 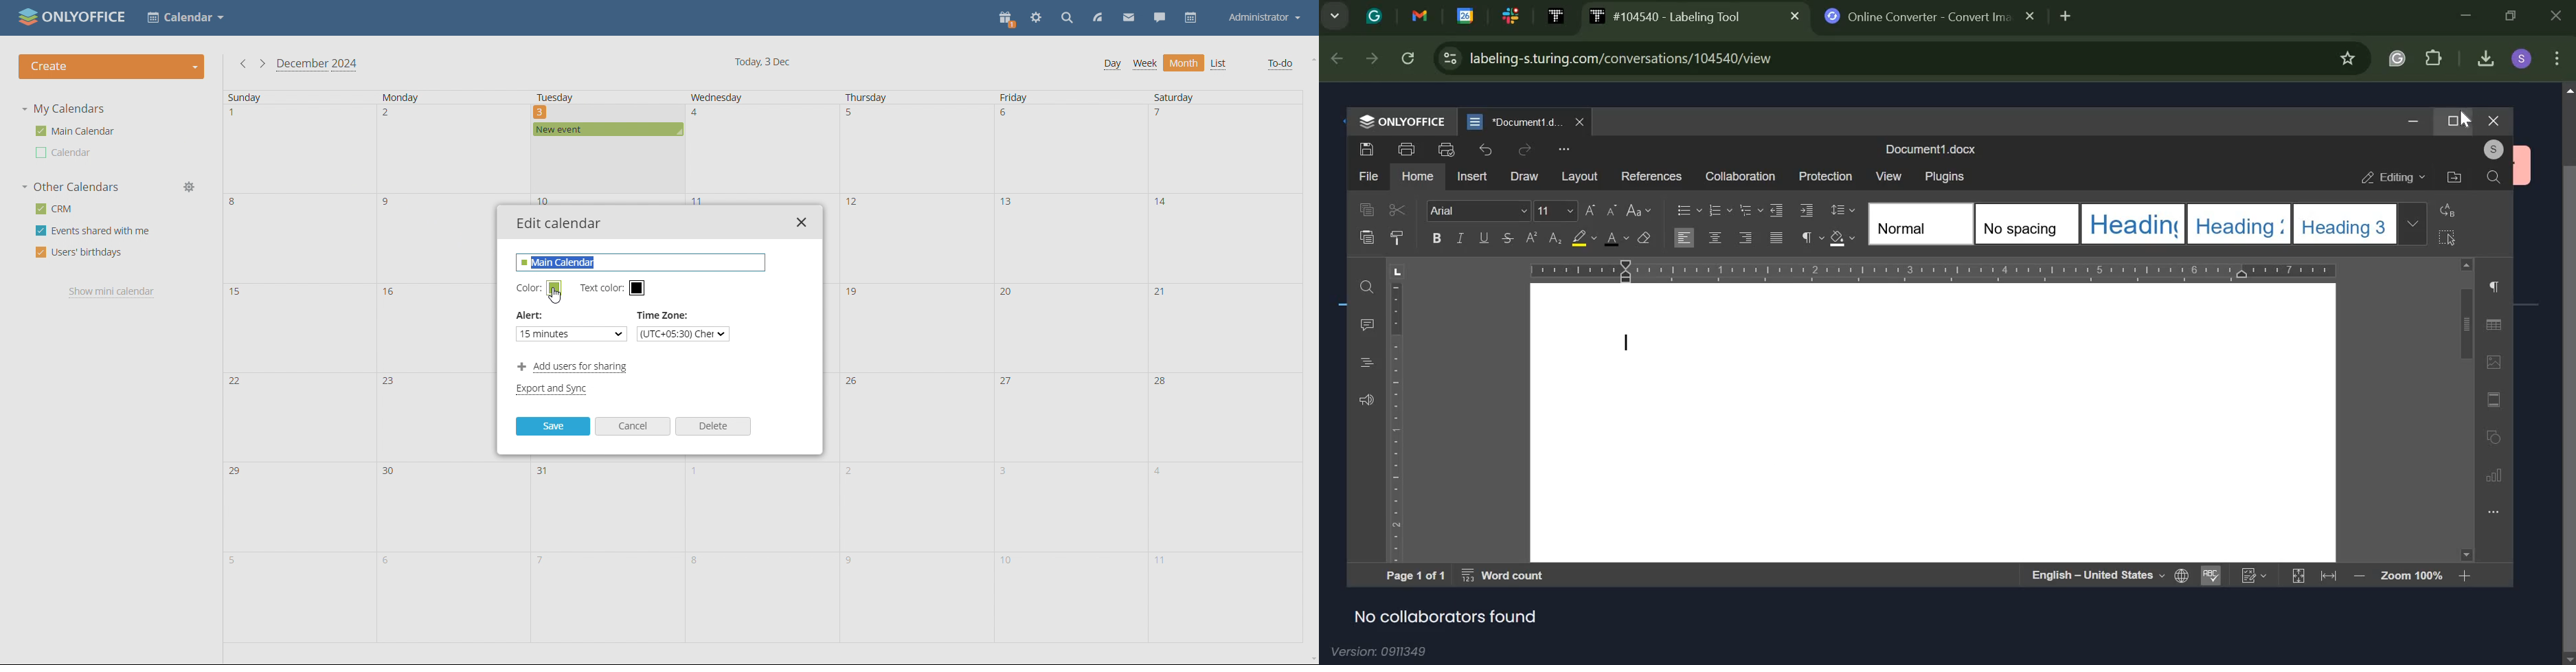 What do you see at coordinates (1611, 211) in the screenshot?
I see `decrease font size ` at bounding box center [1611, 211].